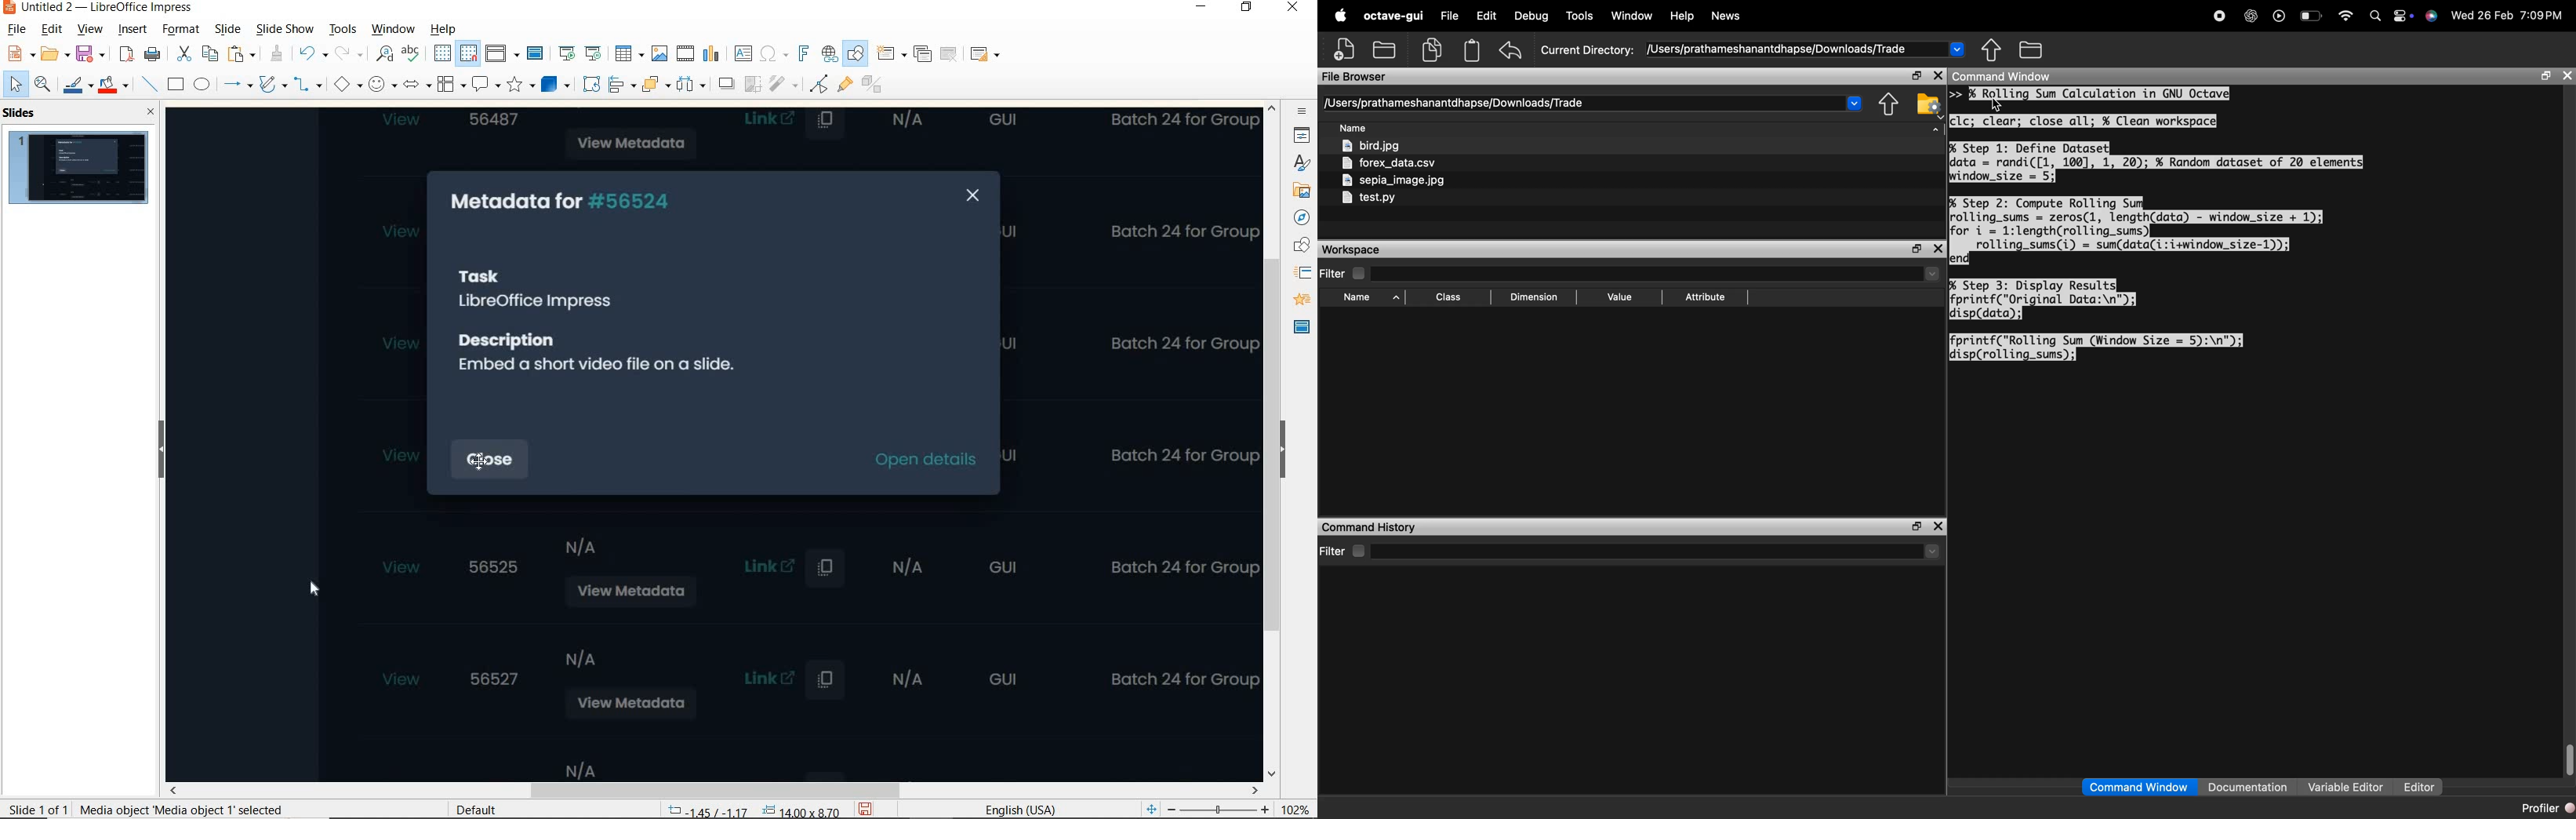  Describe the element at coordinates (228, 29) in the screenshot. I see `SLIDE` at that location.